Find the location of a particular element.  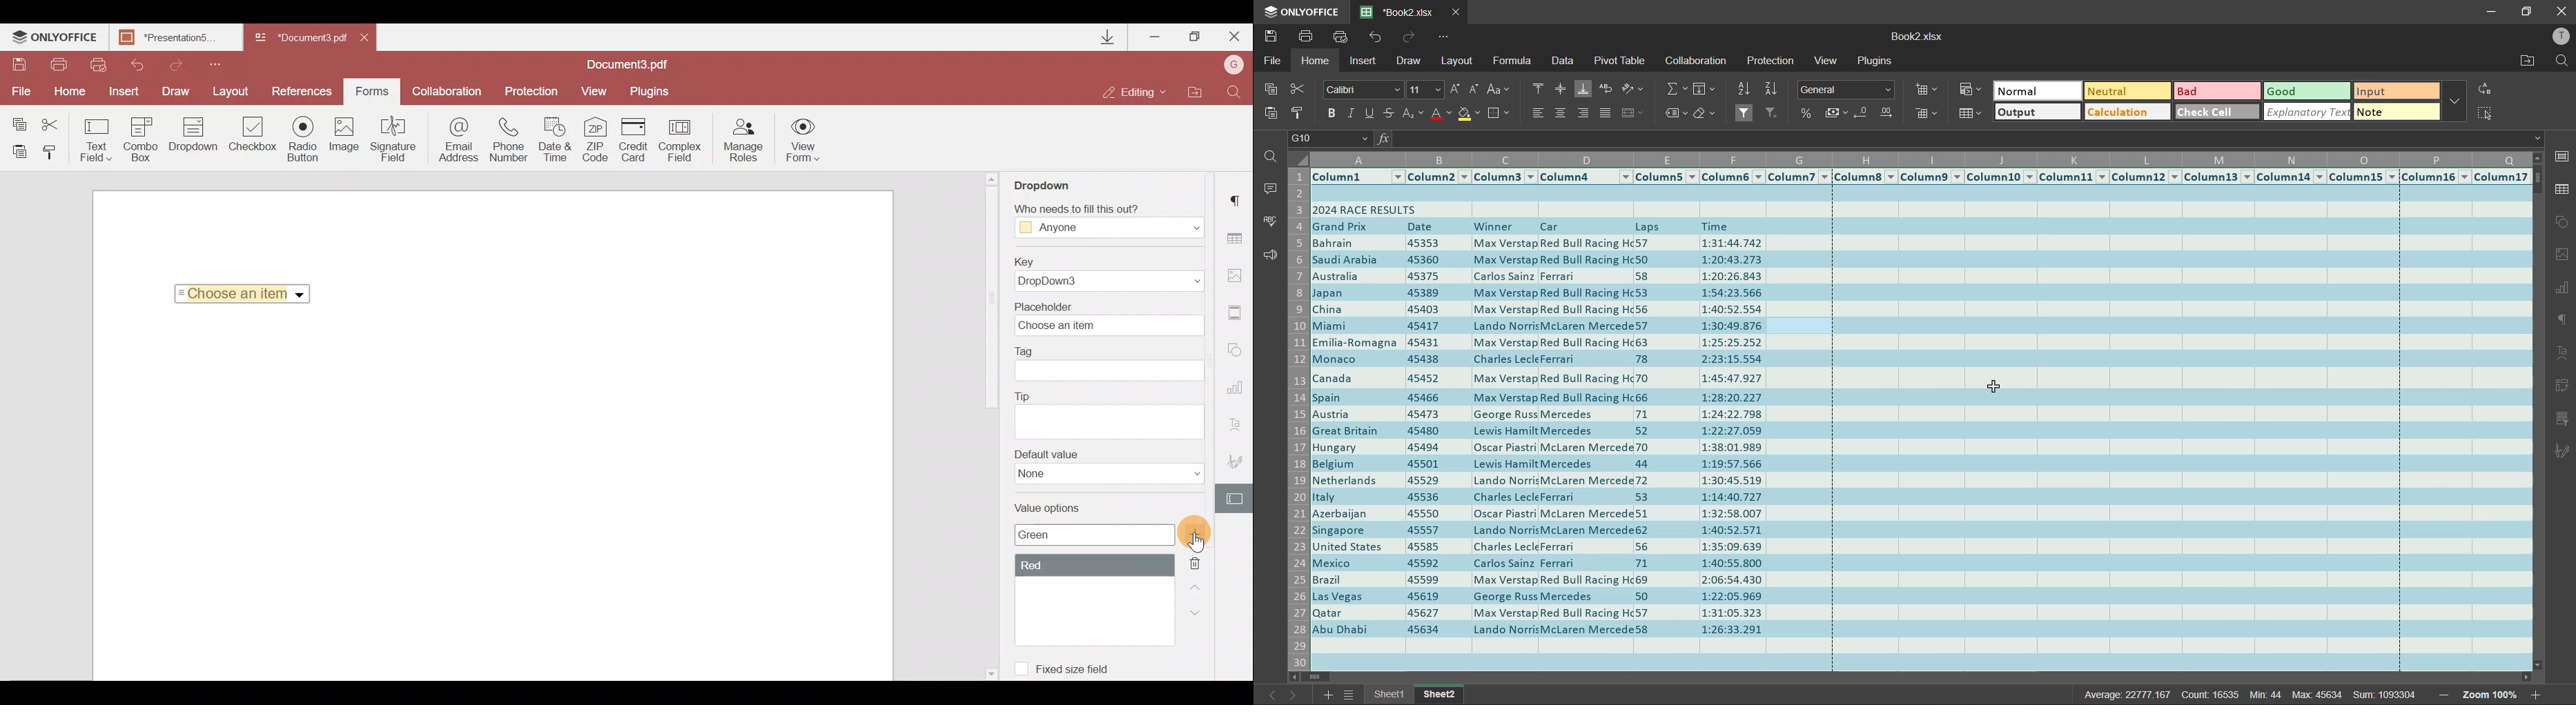

Image settings is located at coordinates (1239, 275).